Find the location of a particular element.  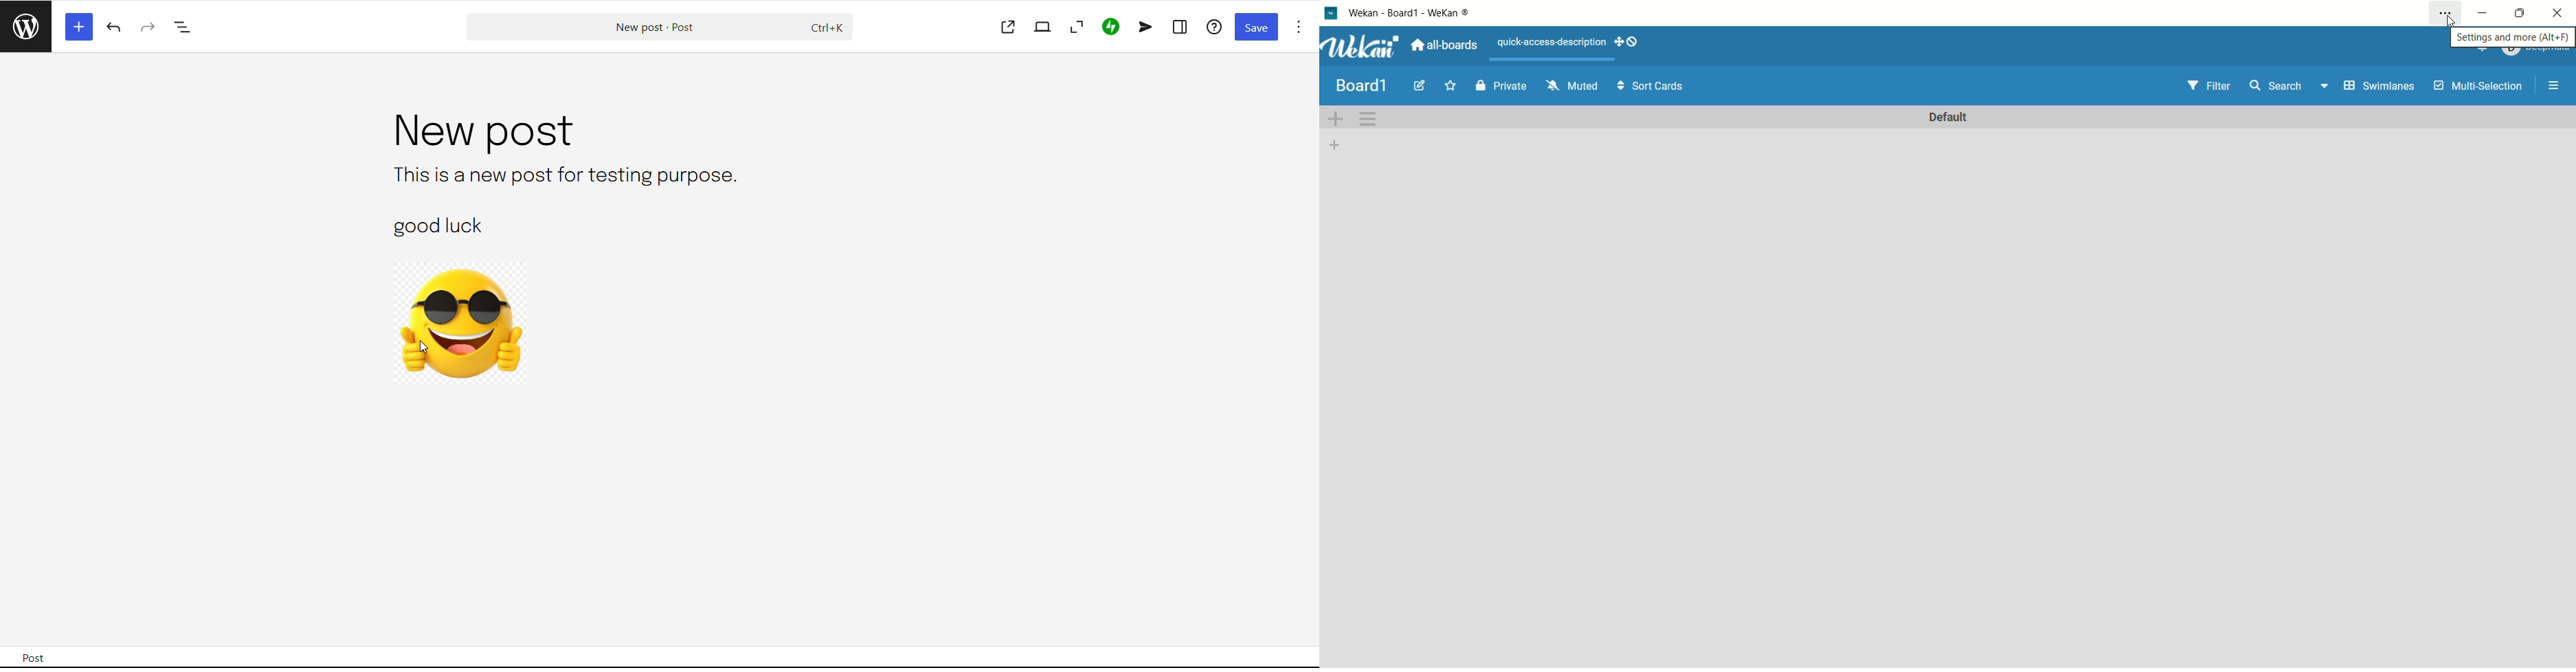

filter is located at coordinates (2210, 87).